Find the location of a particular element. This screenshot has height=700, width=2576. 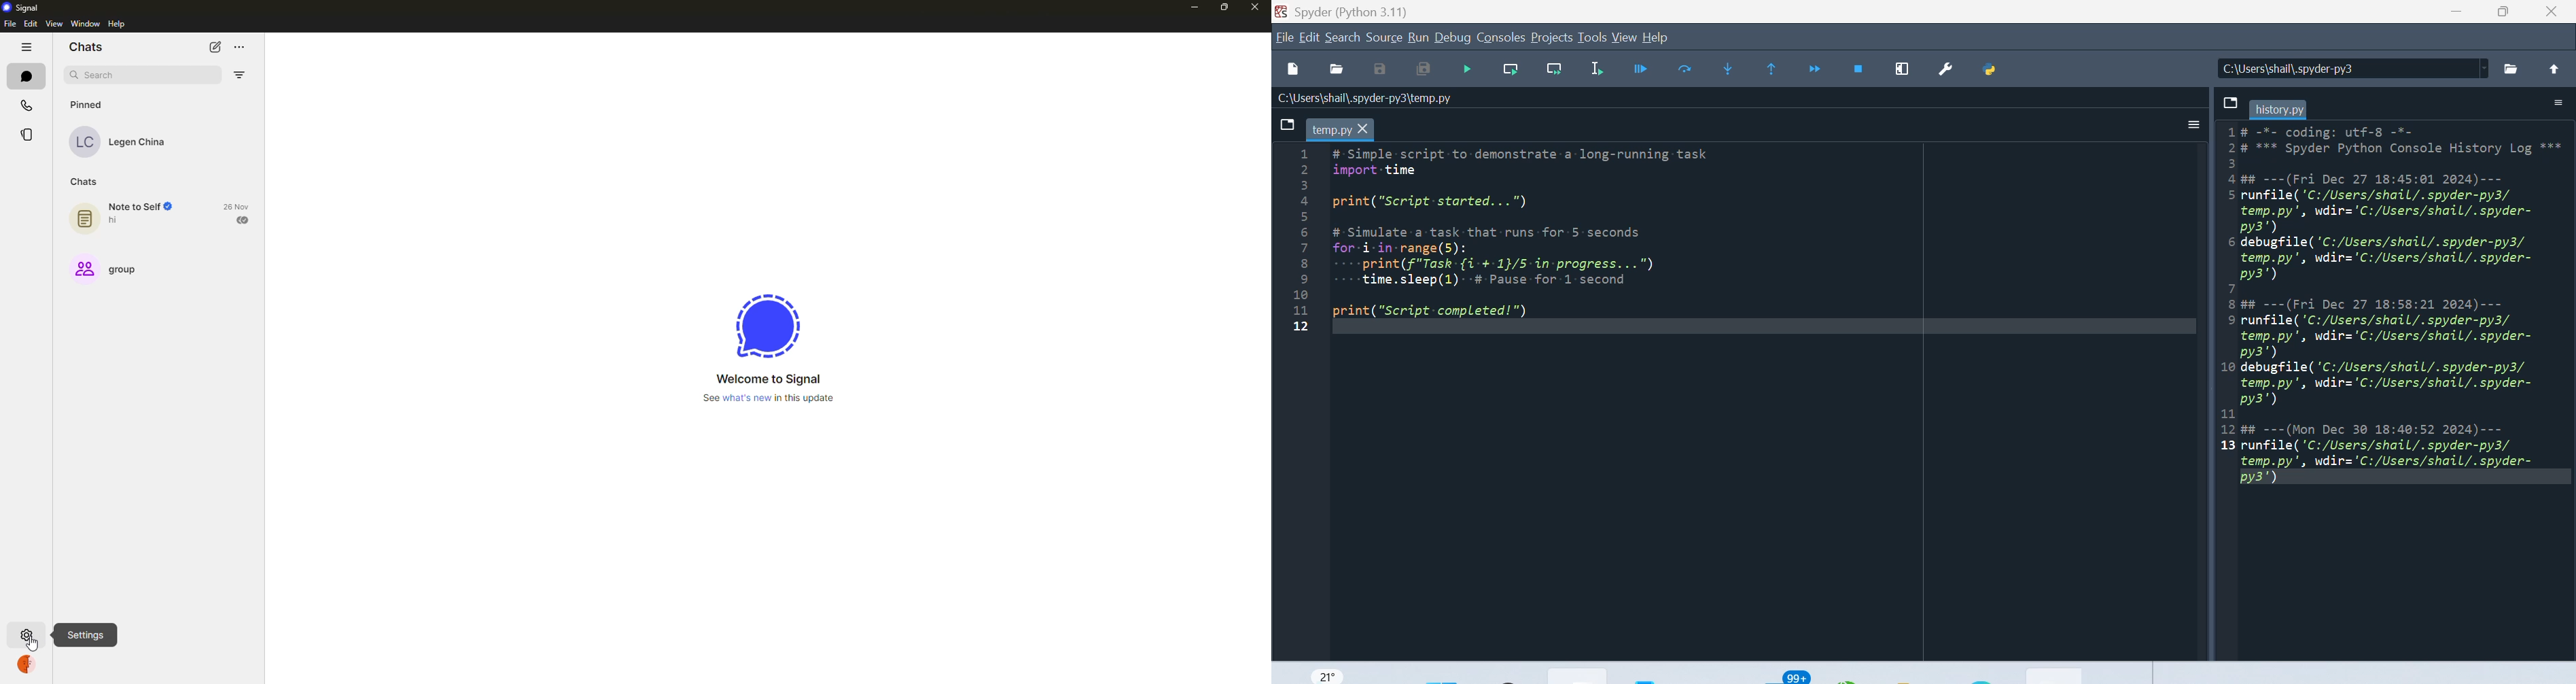

History pane is located at coordinates (2393, 300).